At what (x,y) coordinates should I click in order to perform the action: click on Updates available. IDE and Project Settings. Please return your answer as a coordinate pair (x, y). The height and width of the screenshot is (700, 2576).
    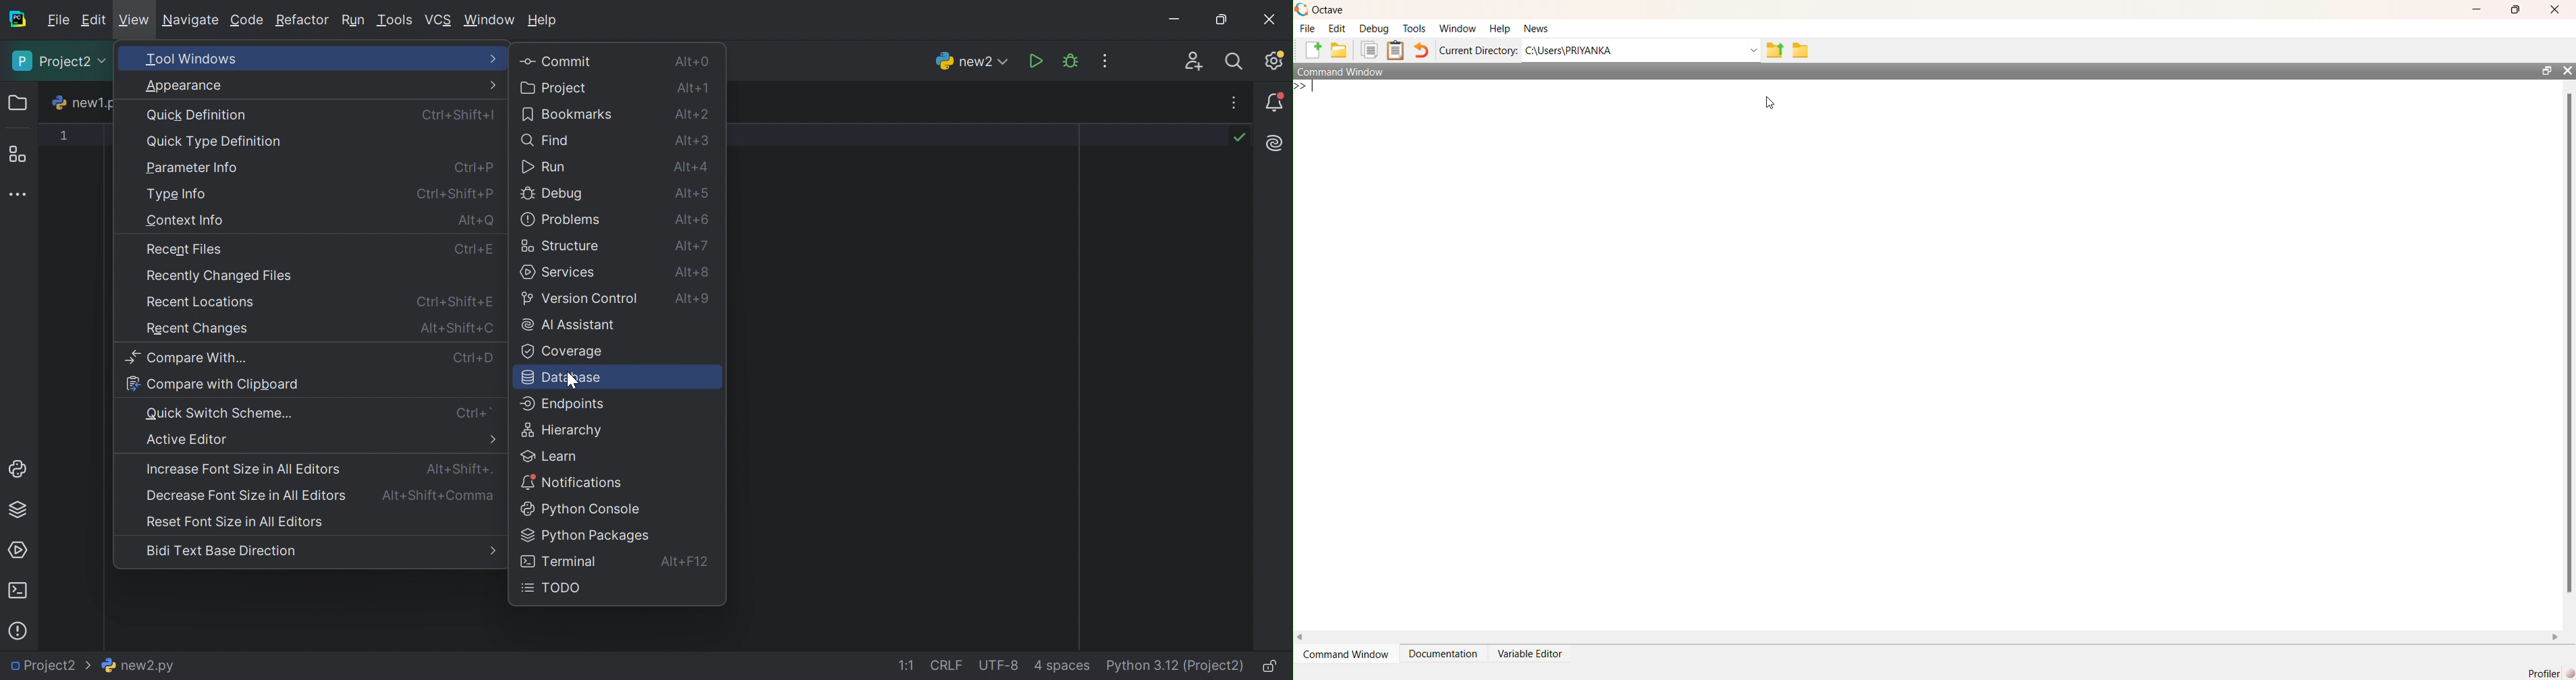
    Looking at the image, I should click on (1275, 60).